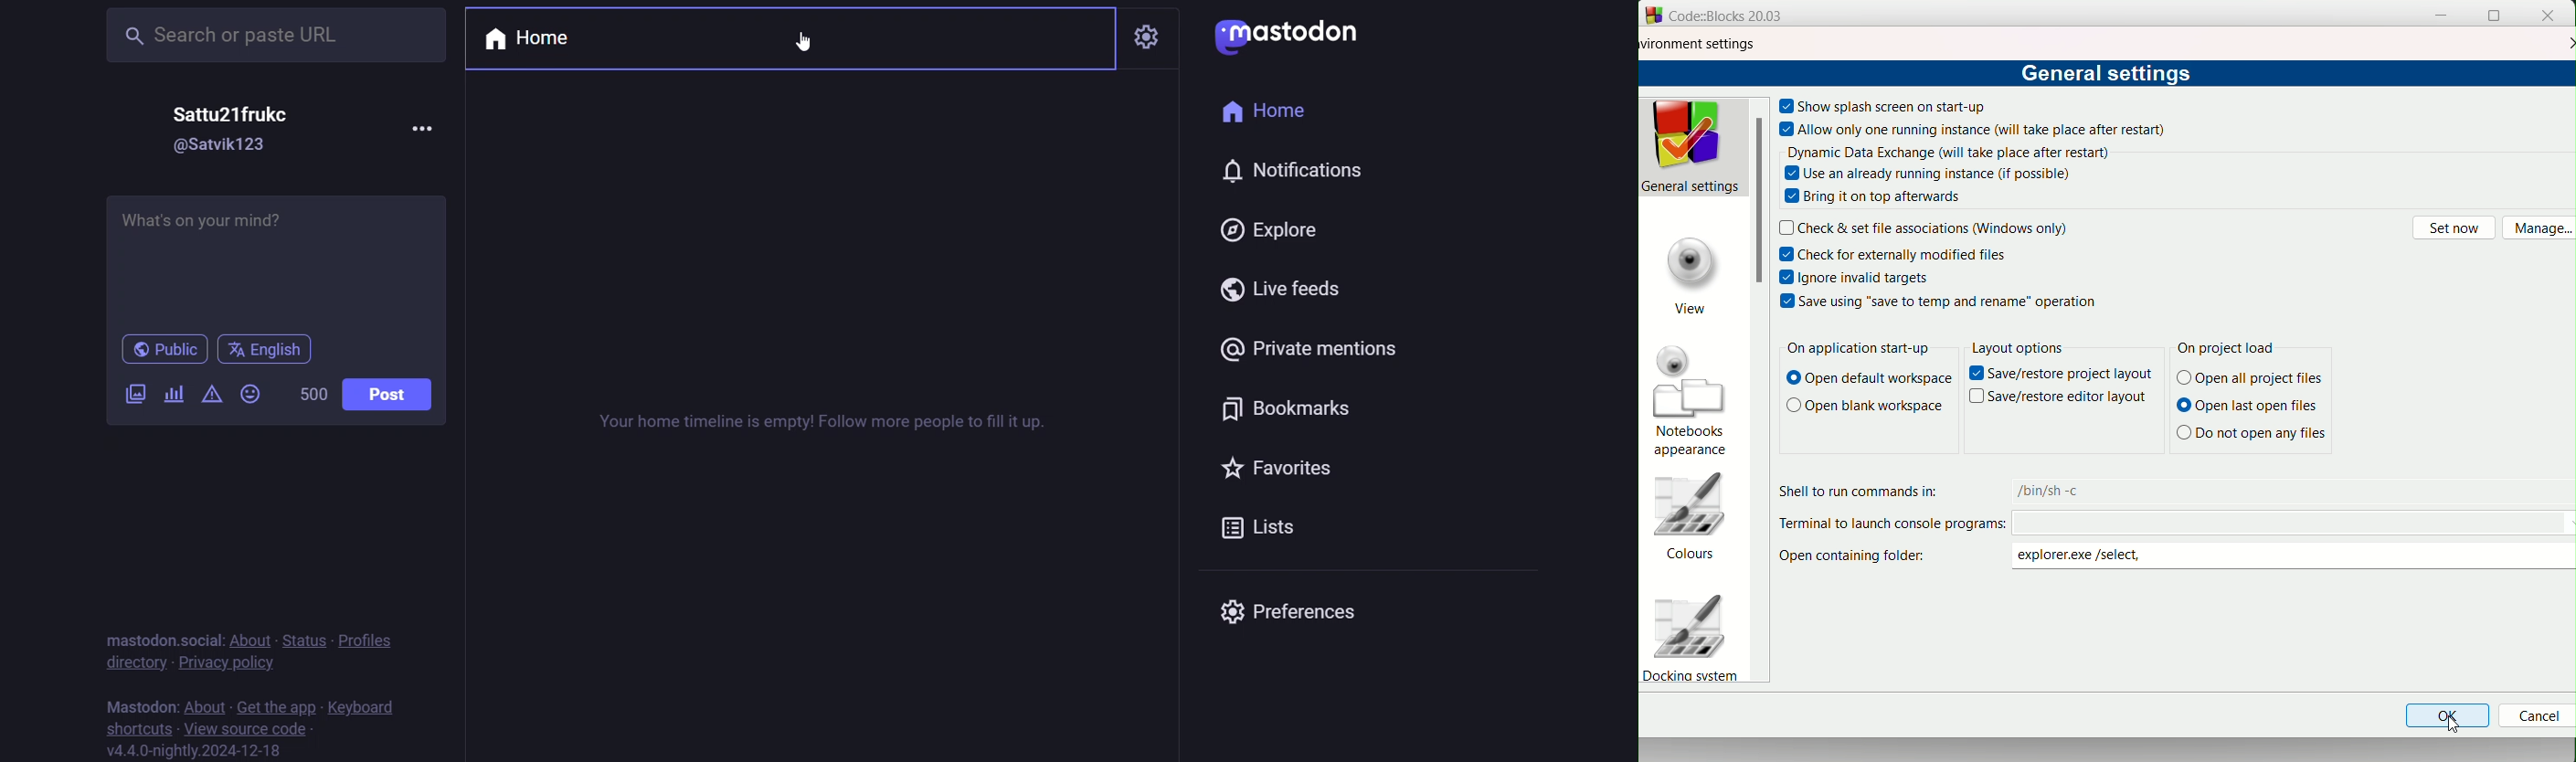  Describe the element at coordinates (803, 45) in the screenshot. I see `cursor` at that location.